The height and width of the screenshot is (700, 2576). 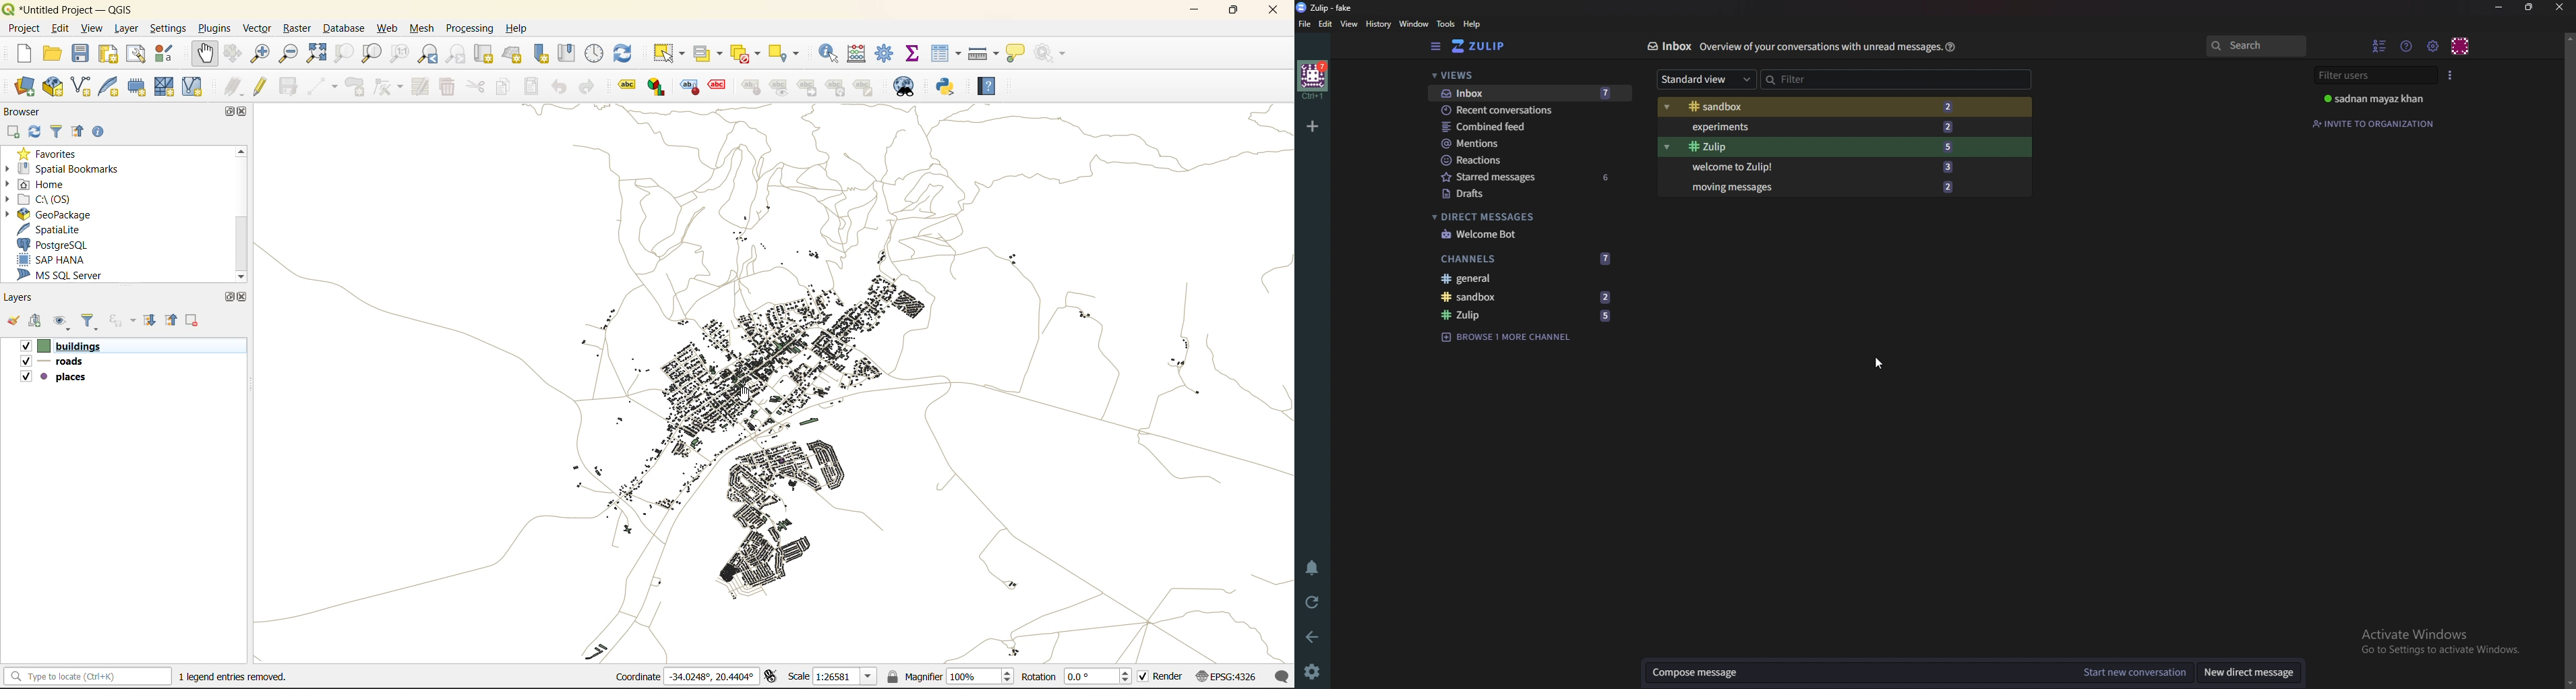 What do you see at coordinates (34, 132) in the screenshot?
I see `refresh` at bounding box center [34, 132].